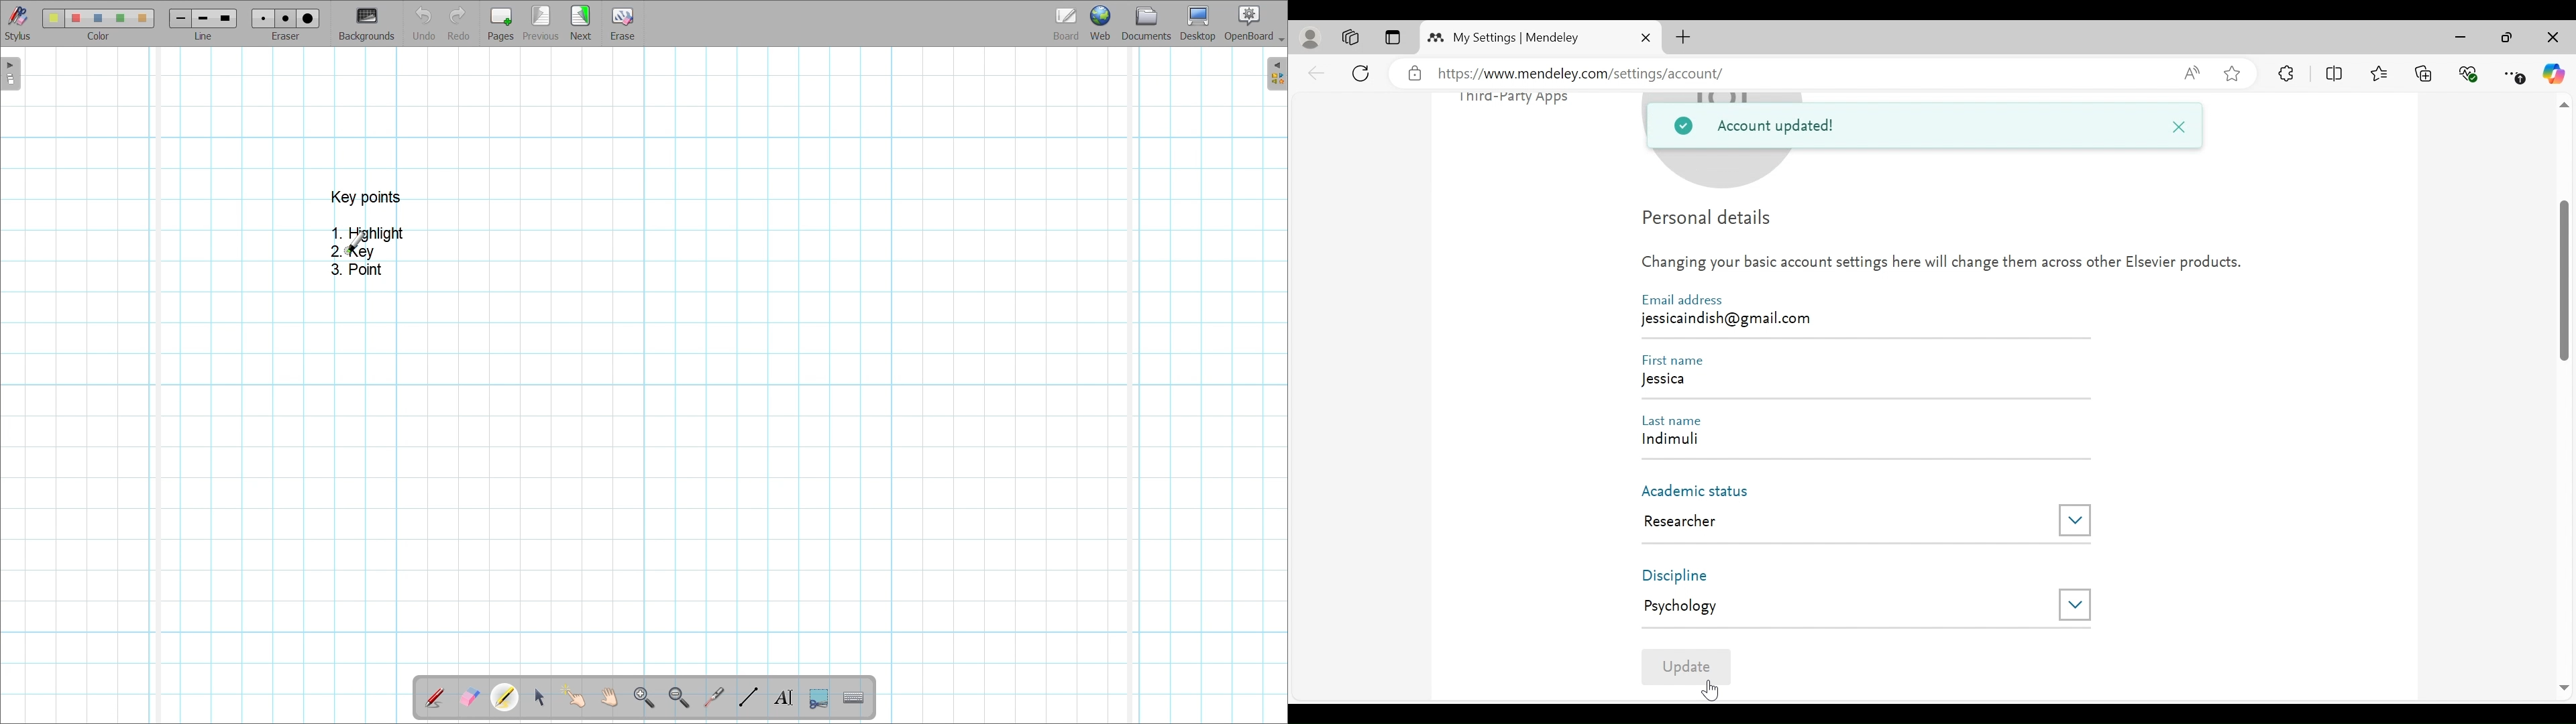 The height and width of the screenshot is (728, 2576). I want to click on 2. Key, so click(350, 252).